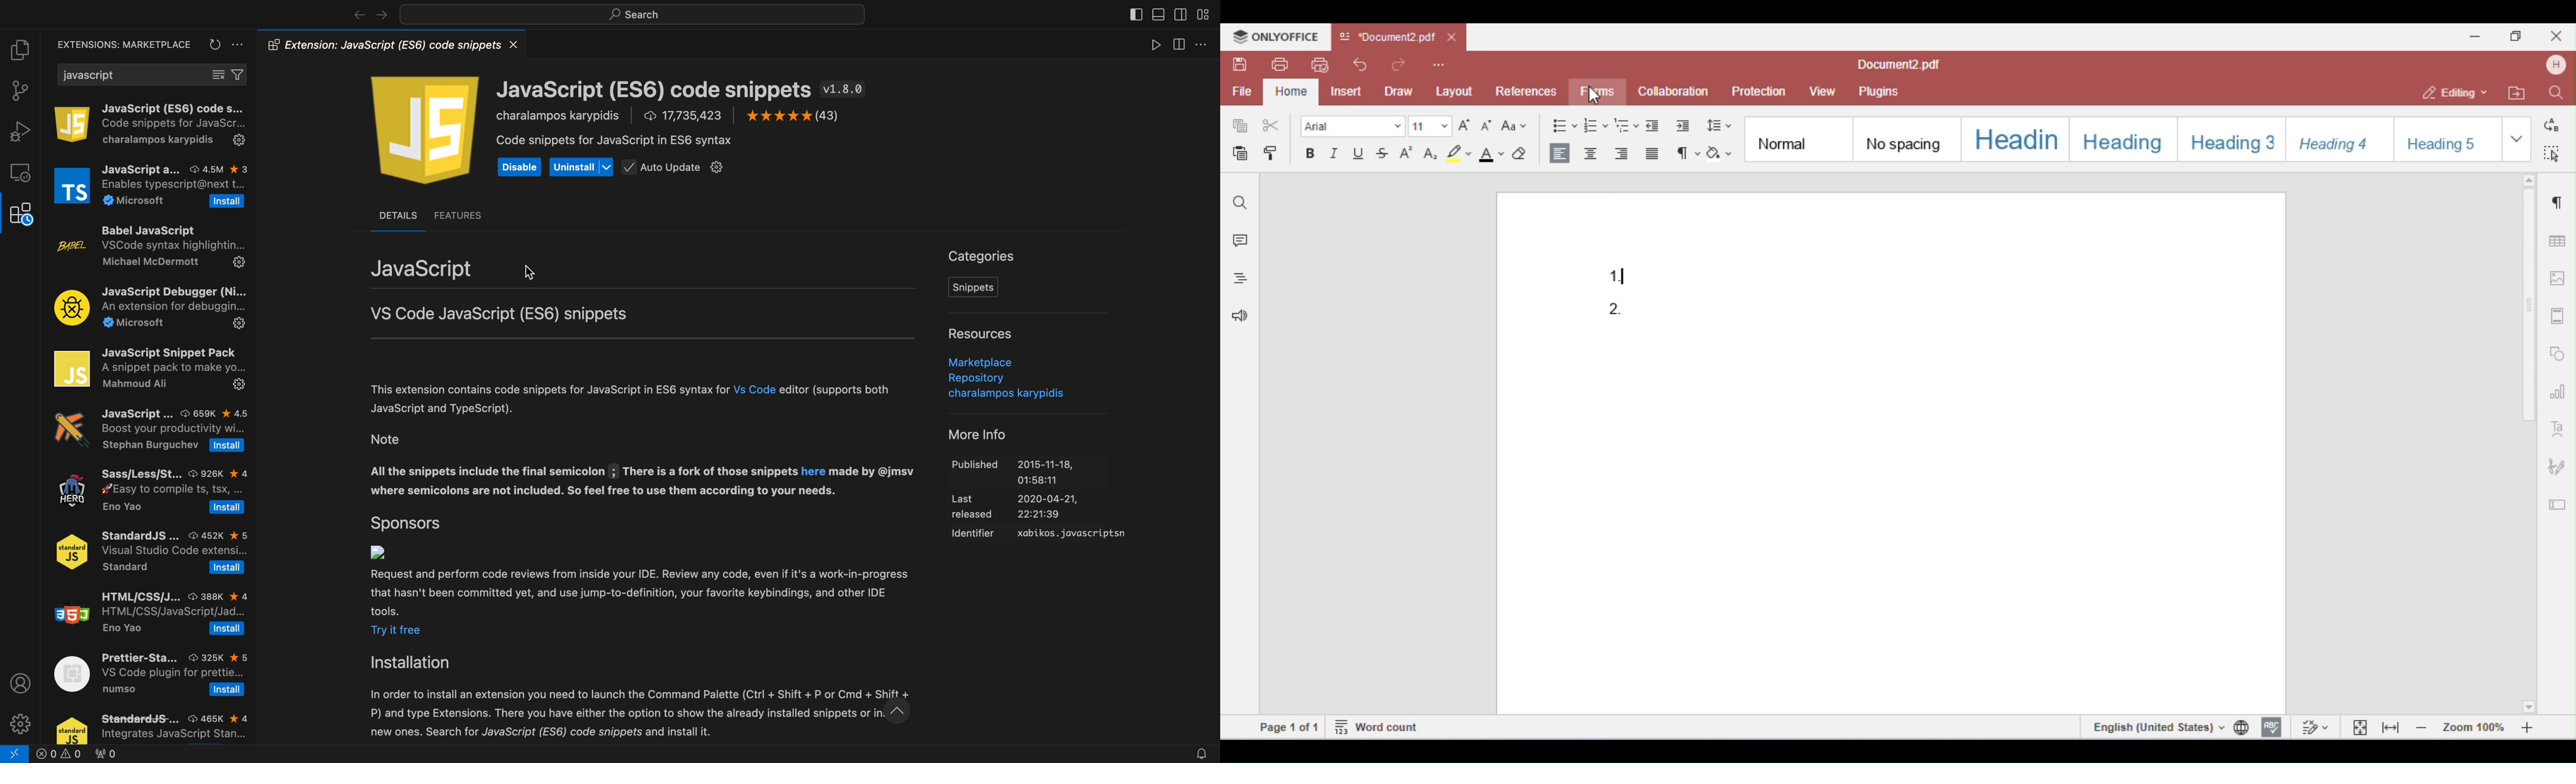  I want to click on Categories, so click(978, 253).